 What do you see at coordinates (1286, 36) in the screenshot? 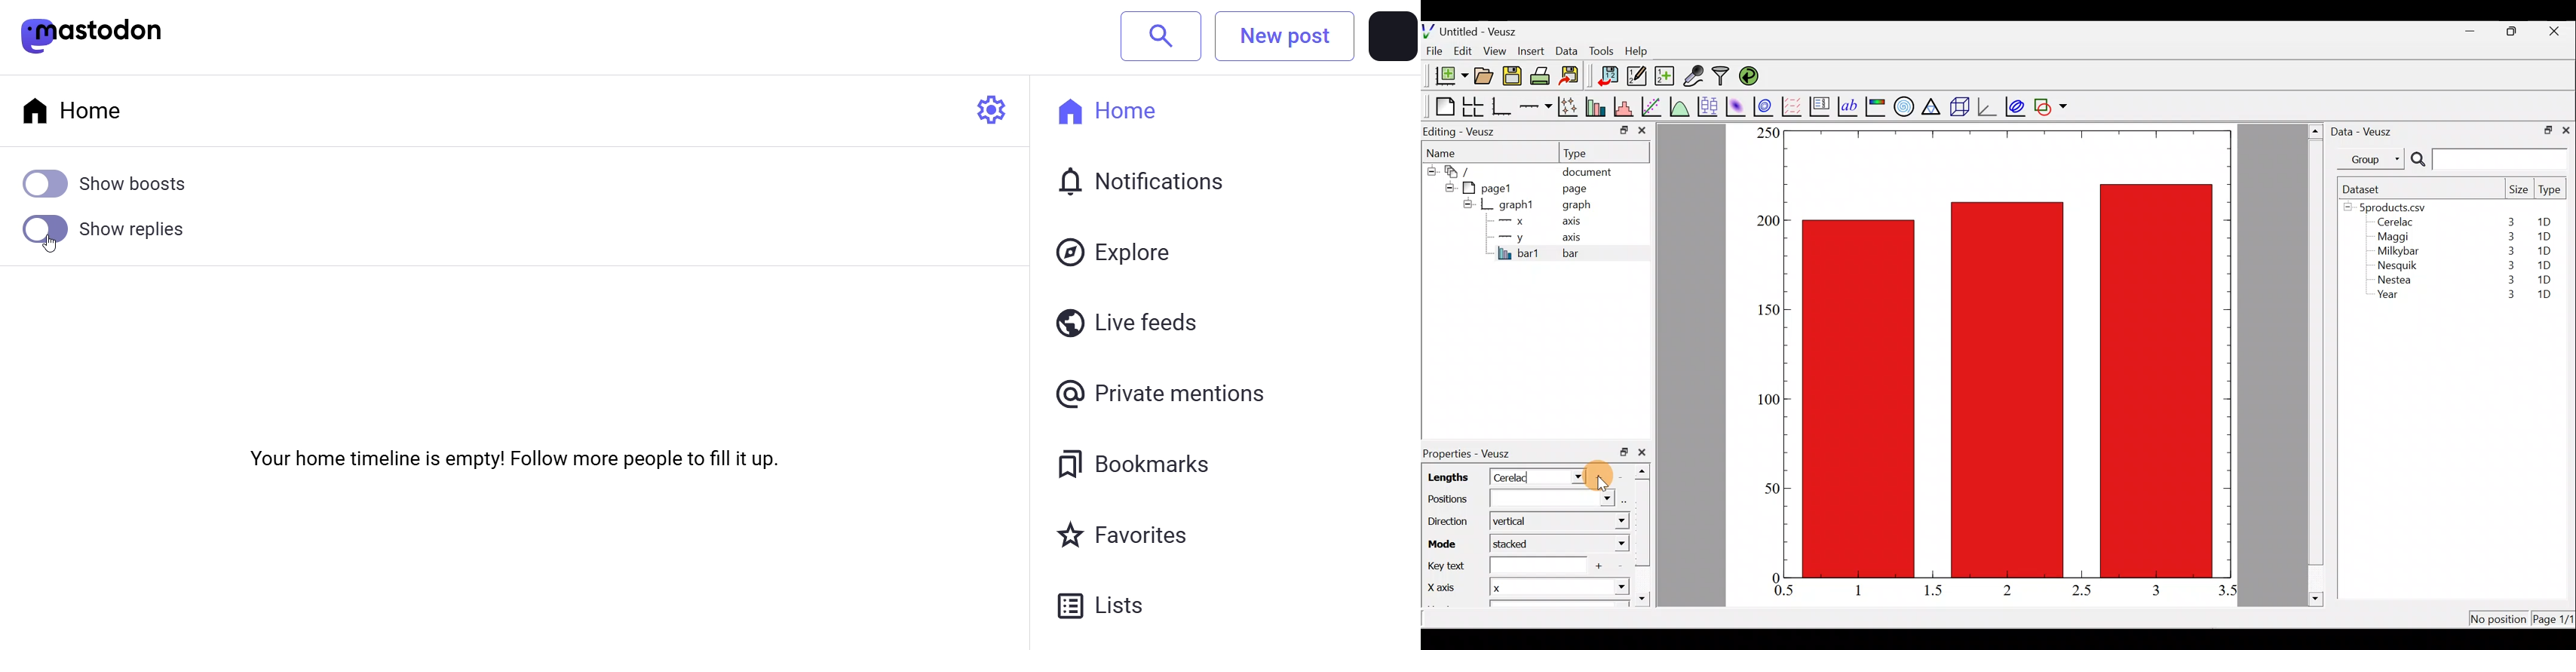
I see `New post` at bounding box center [1286, 36].